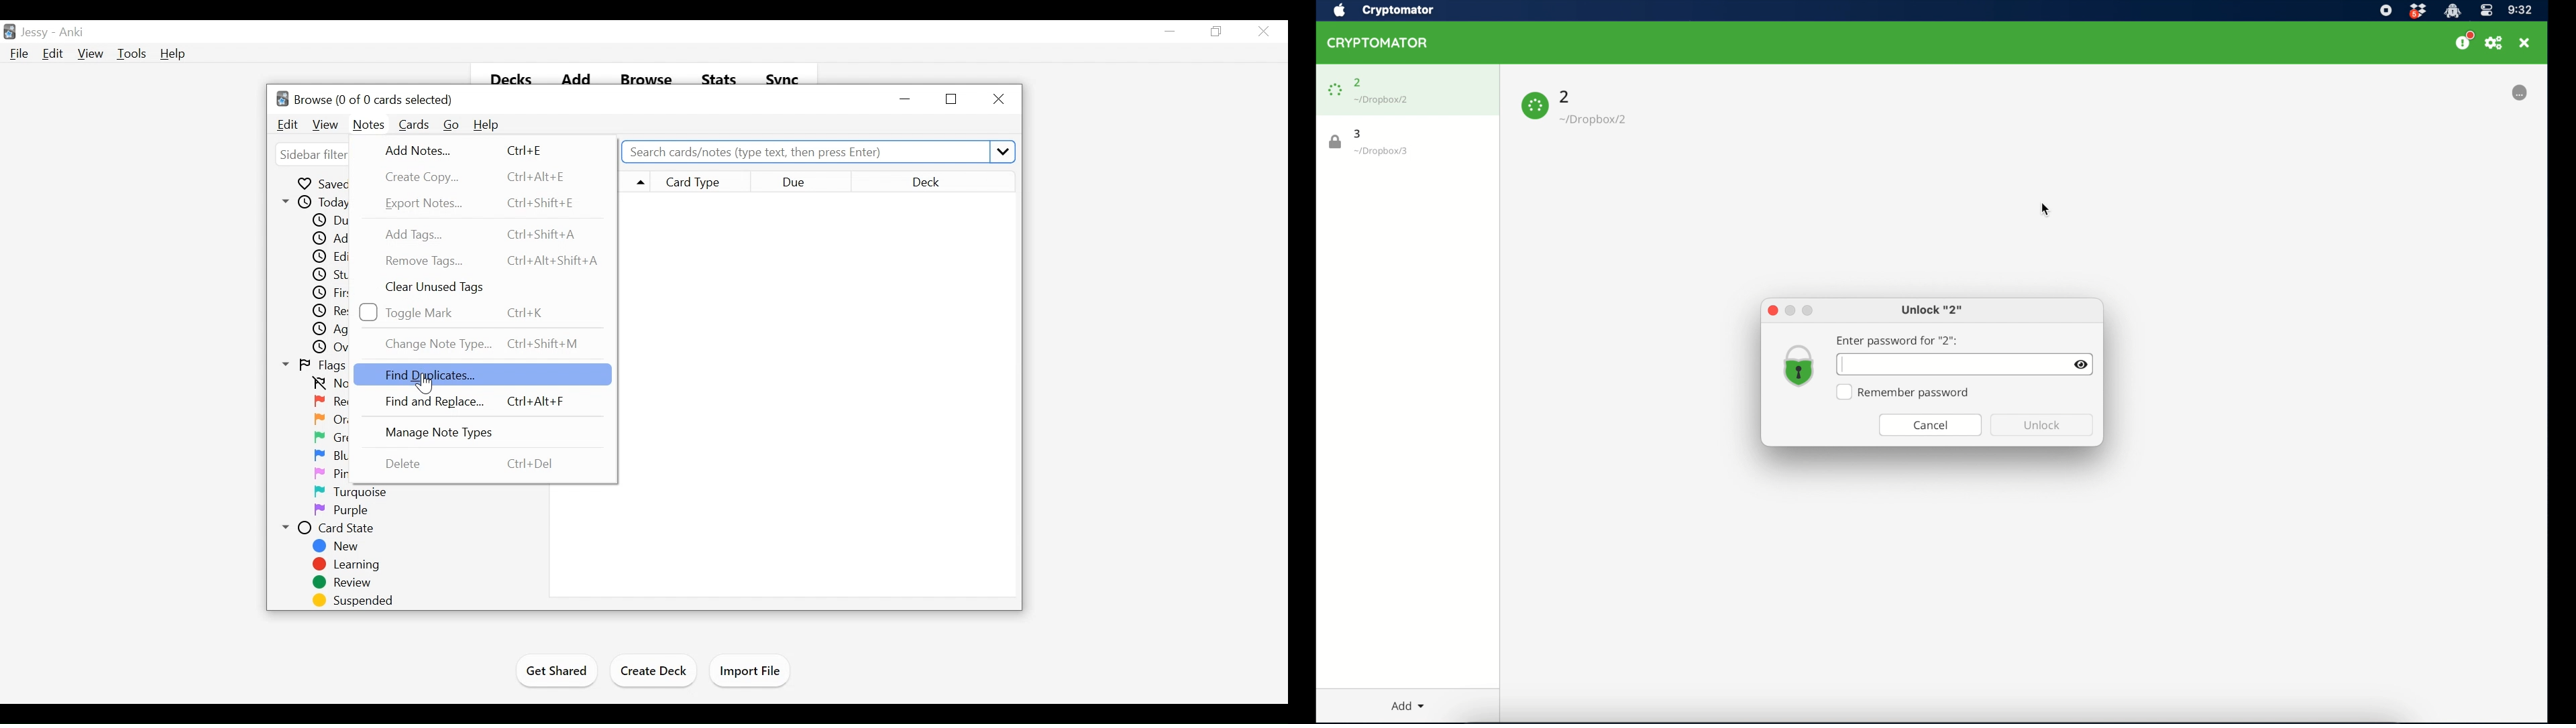  I want to click on Due, so click(333, 221).